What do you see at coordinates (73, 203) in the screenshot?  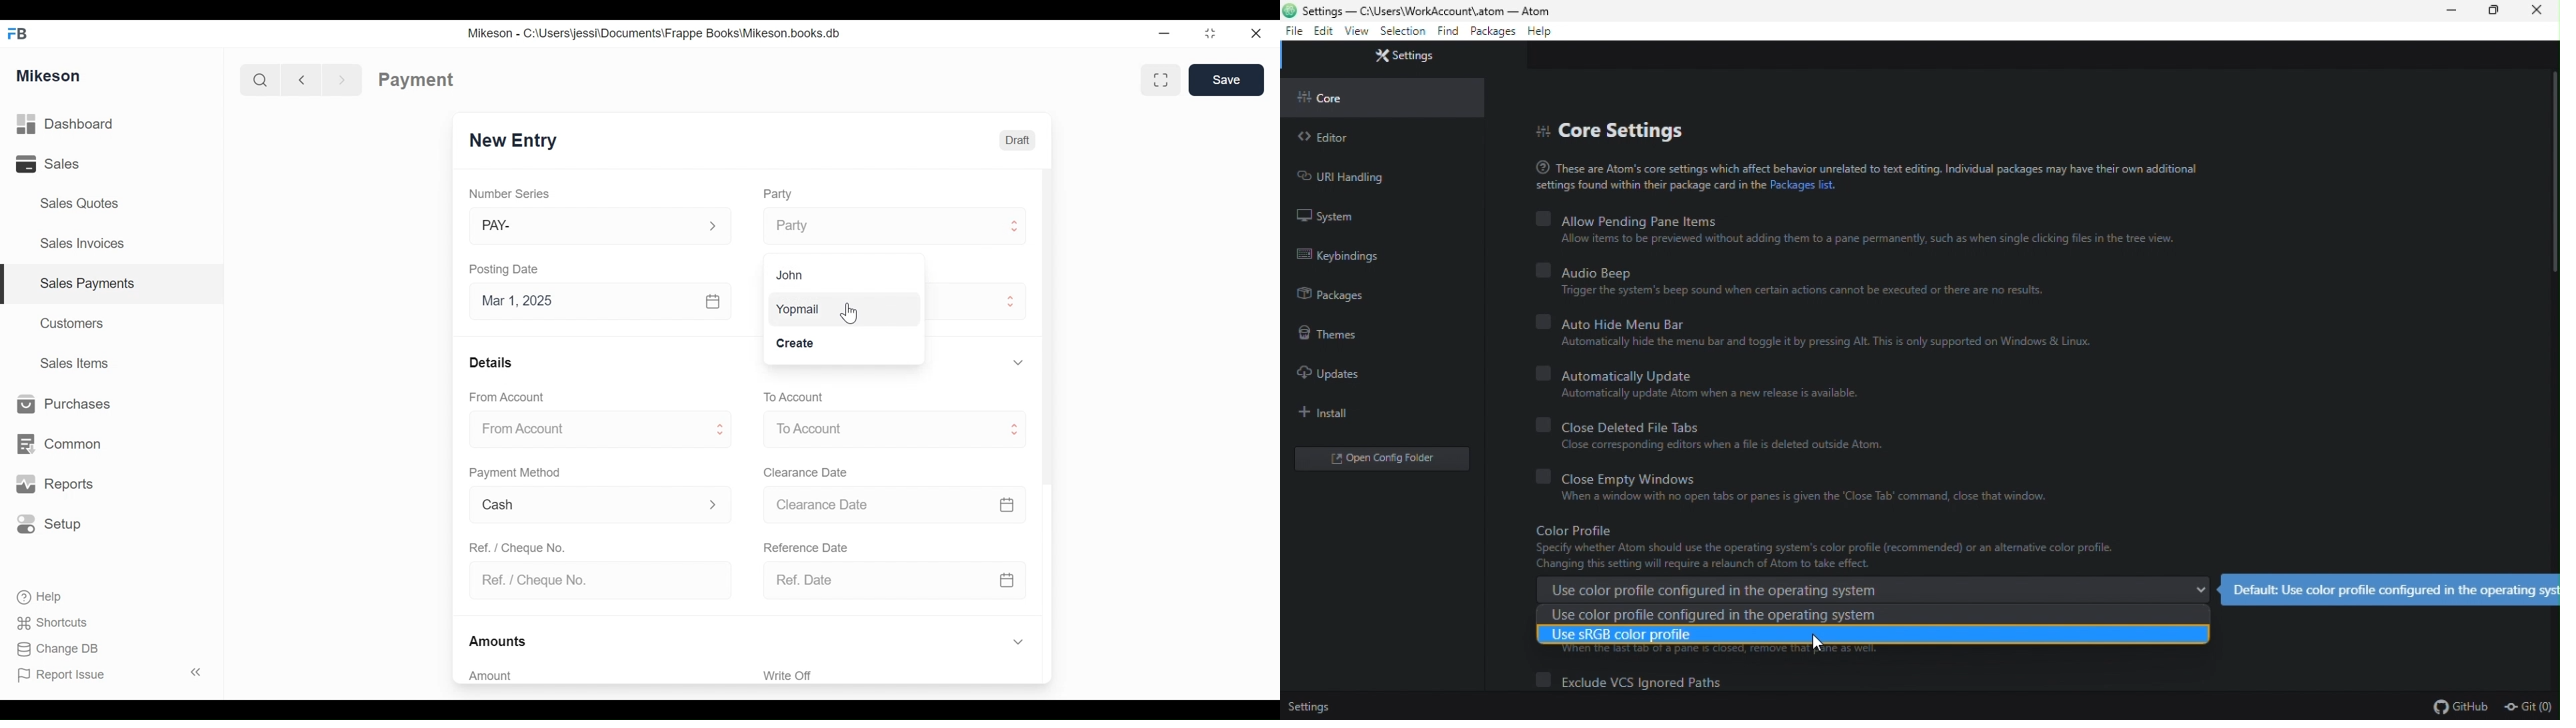 I see `Sales Quotes` at bounding box center [73, 203].